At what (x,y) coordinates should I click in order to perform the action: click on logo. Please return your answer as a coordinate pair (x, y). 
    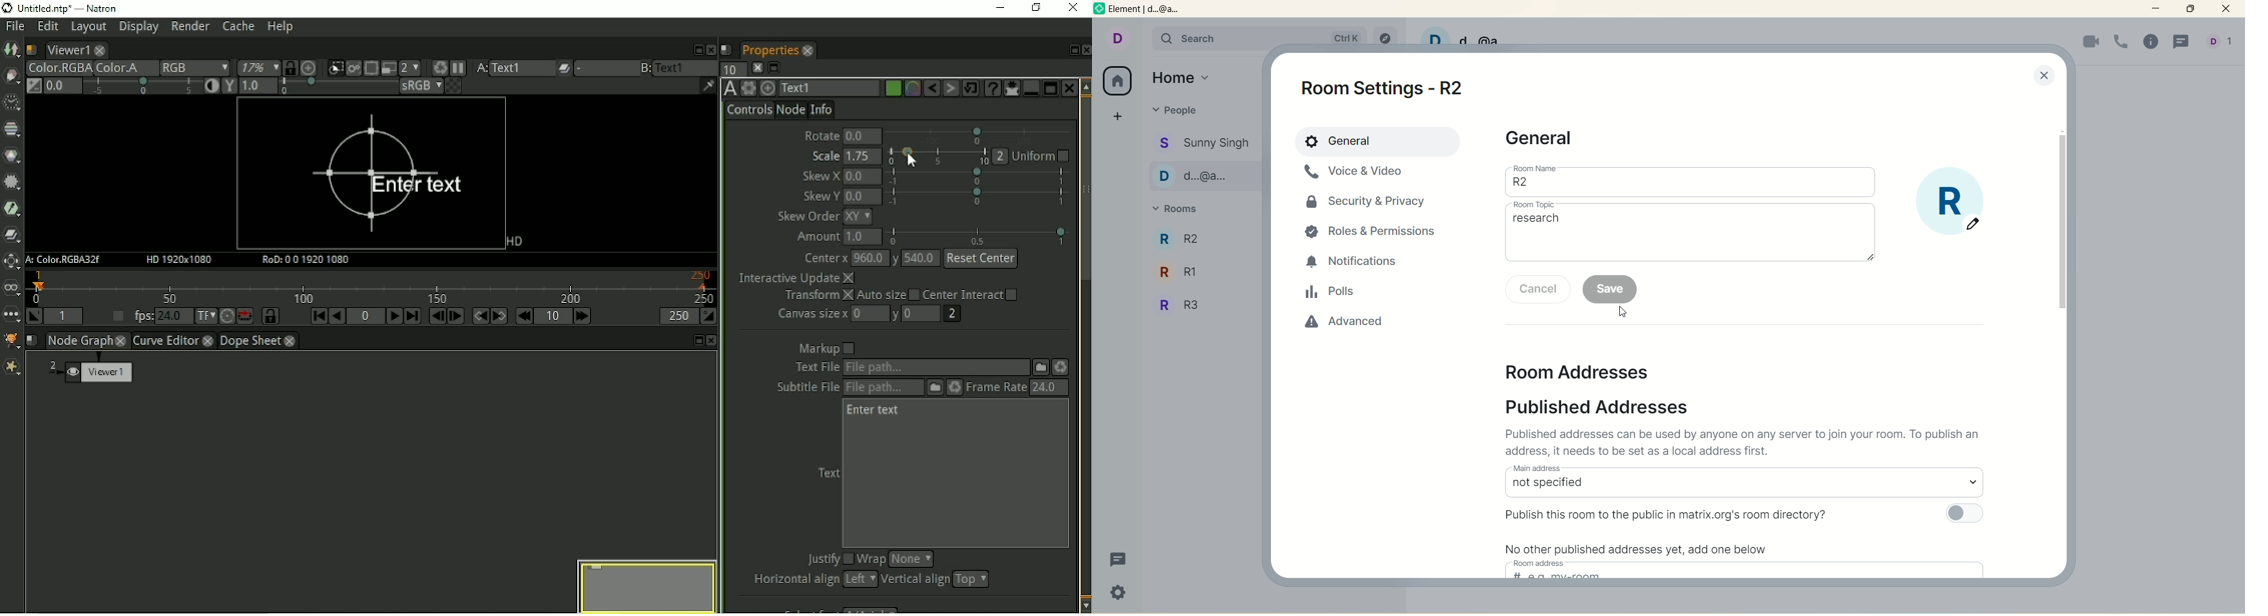
    Looking at the image, I should click on (1100, 11).